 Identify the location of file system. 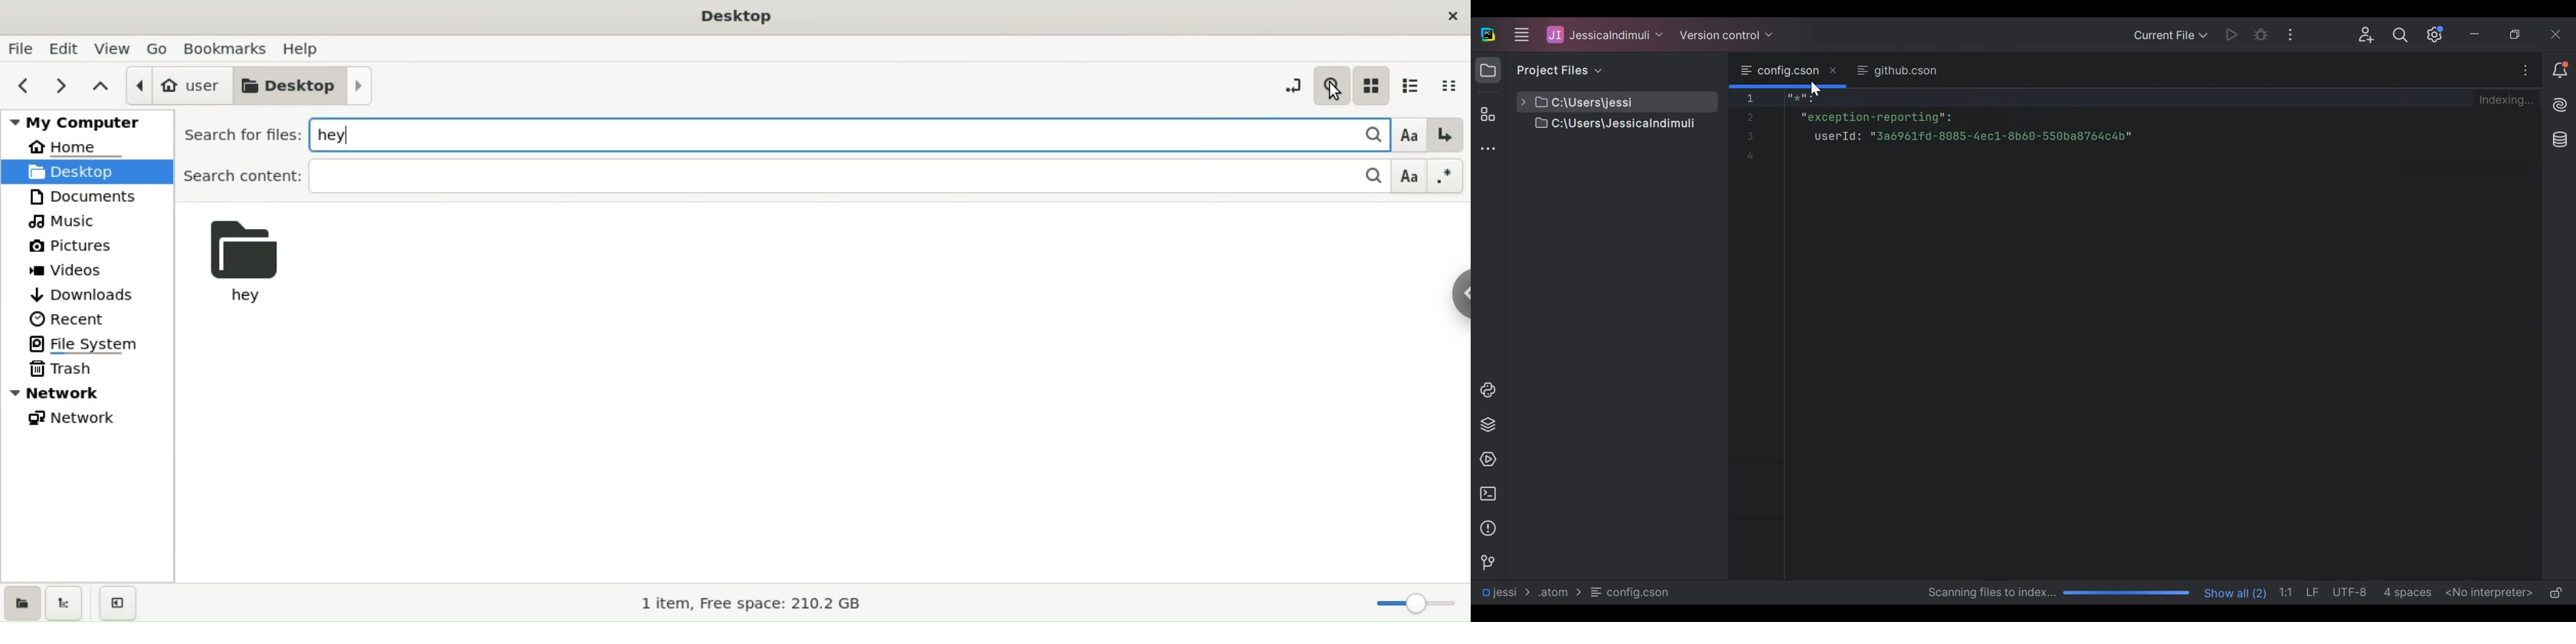
(87, 345).